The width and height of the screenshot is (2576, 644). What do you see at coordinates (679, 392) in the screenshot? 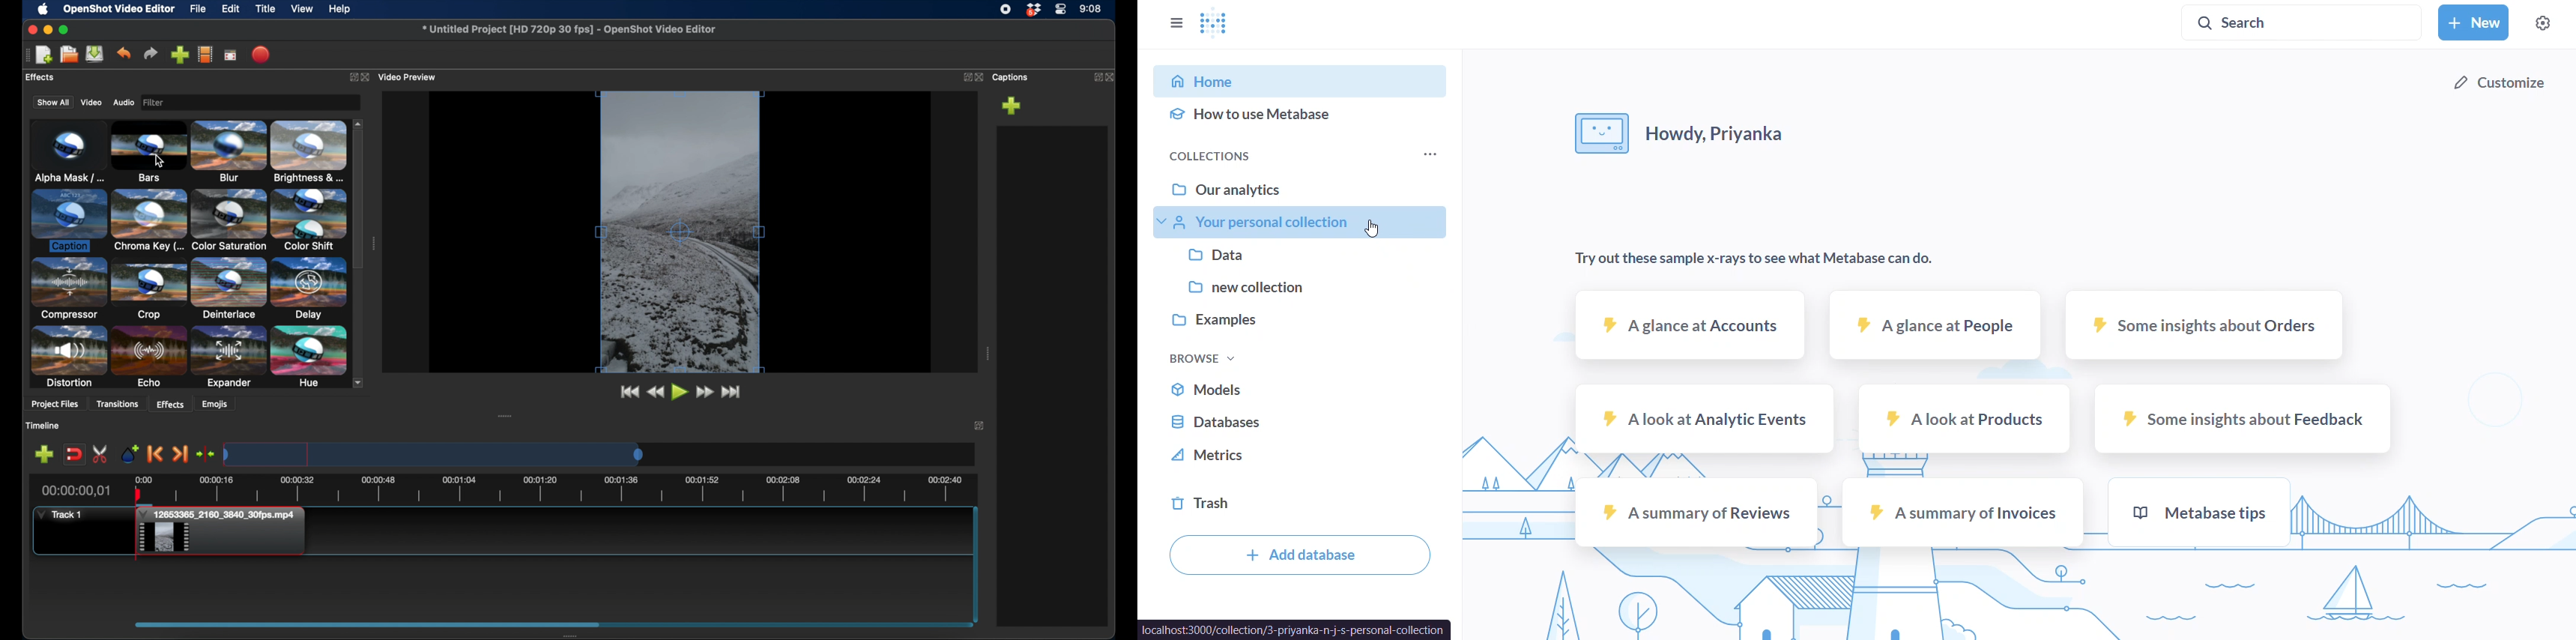
I see `play` at bounding box center [679, 392].